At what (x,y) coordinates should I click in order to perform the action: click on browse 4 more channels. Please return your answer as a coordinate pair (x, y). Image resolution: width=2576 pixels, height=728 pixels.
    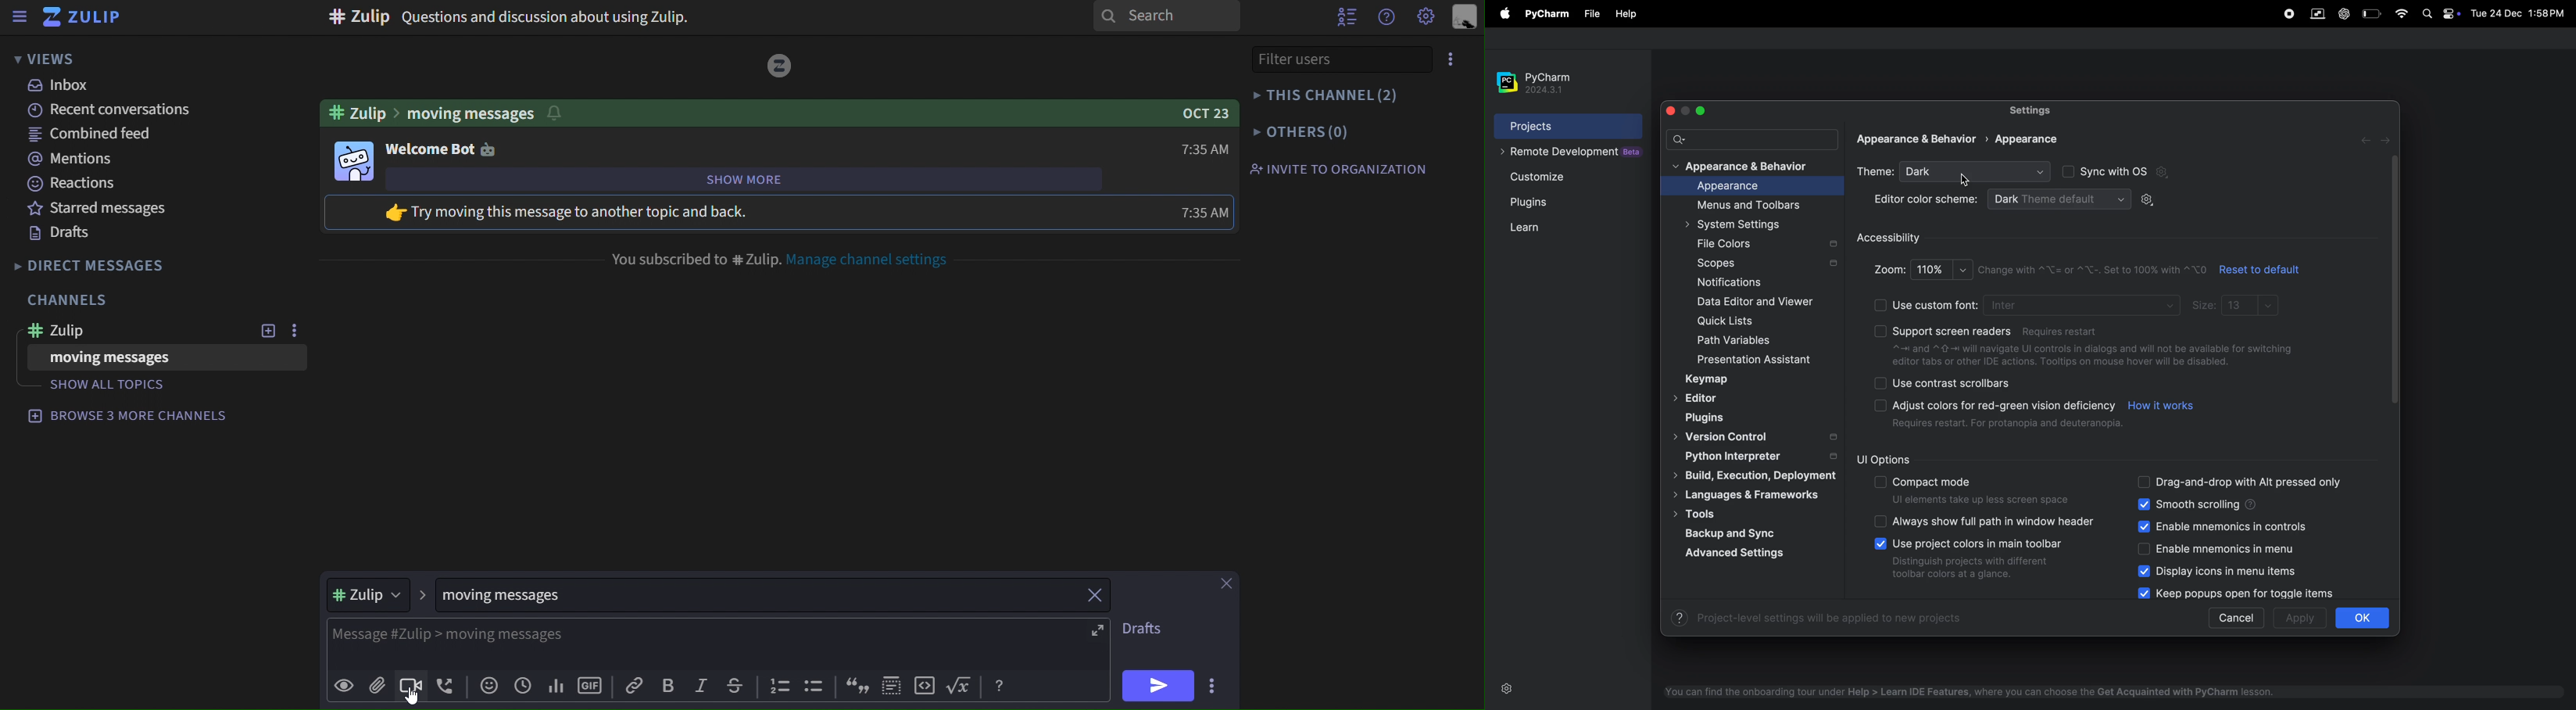
    Looking at the image, I should click on (130, 414).